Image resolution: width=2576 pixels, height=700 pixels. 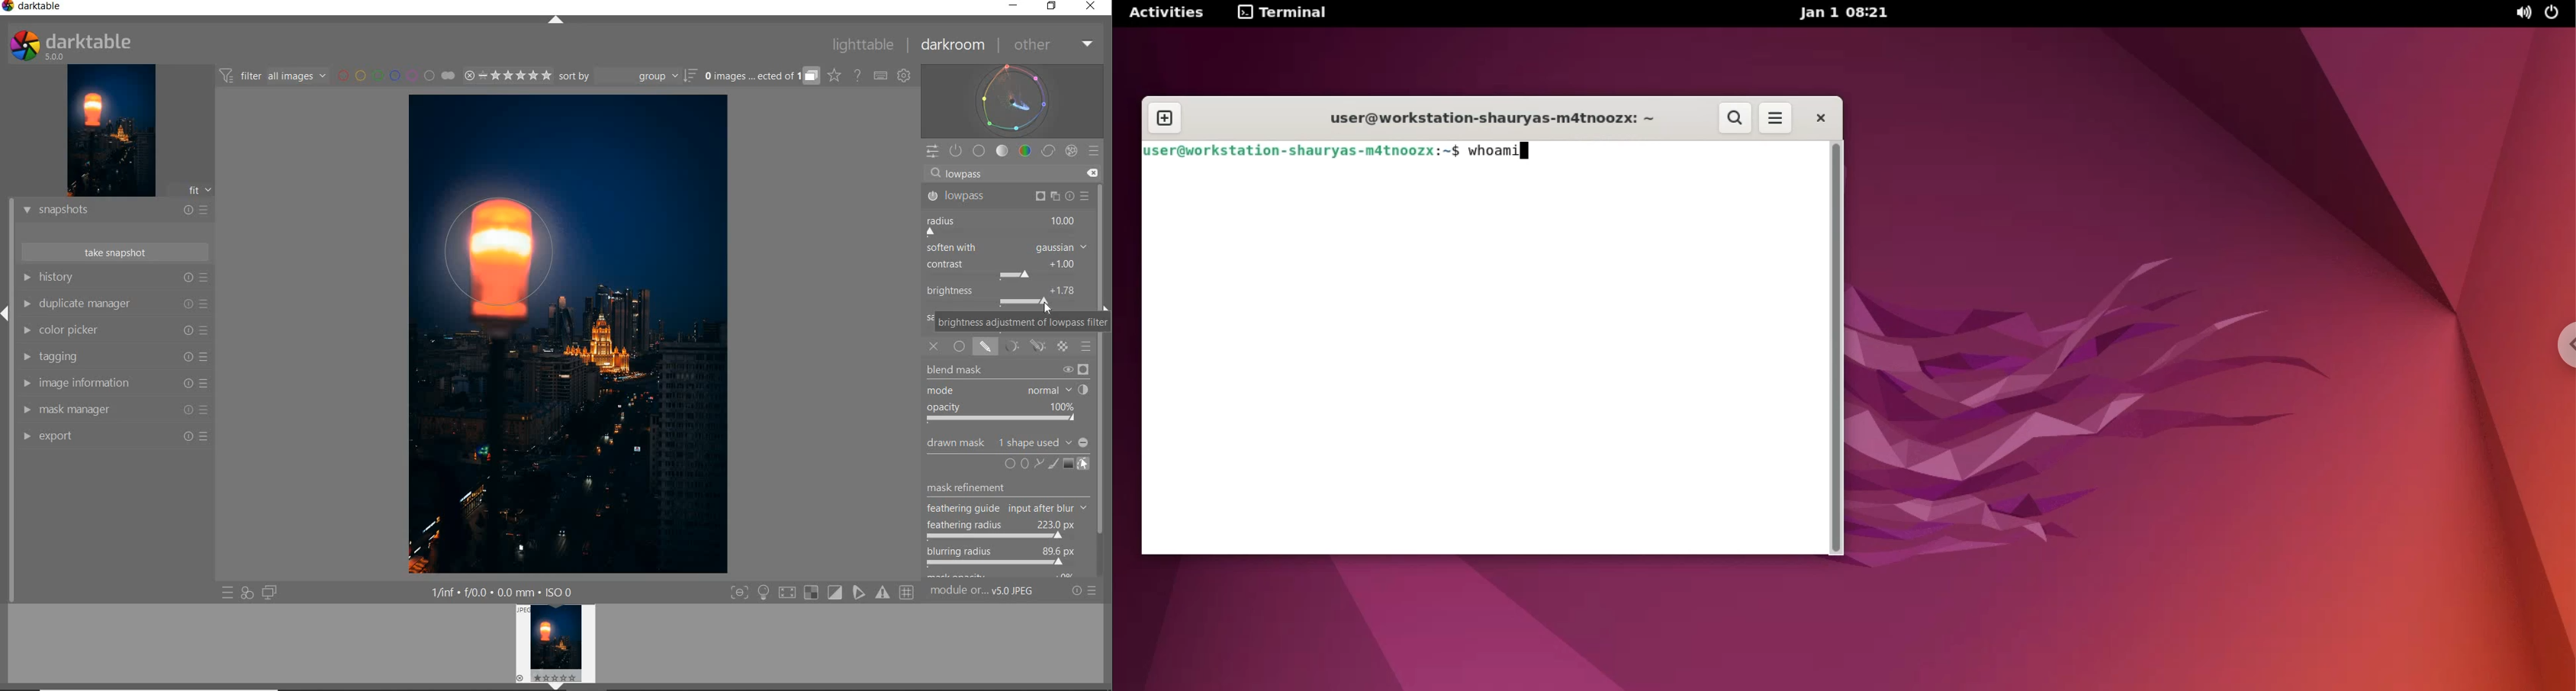 I want to click on IMAGE INFORMATION, so click(x=114, y=385).